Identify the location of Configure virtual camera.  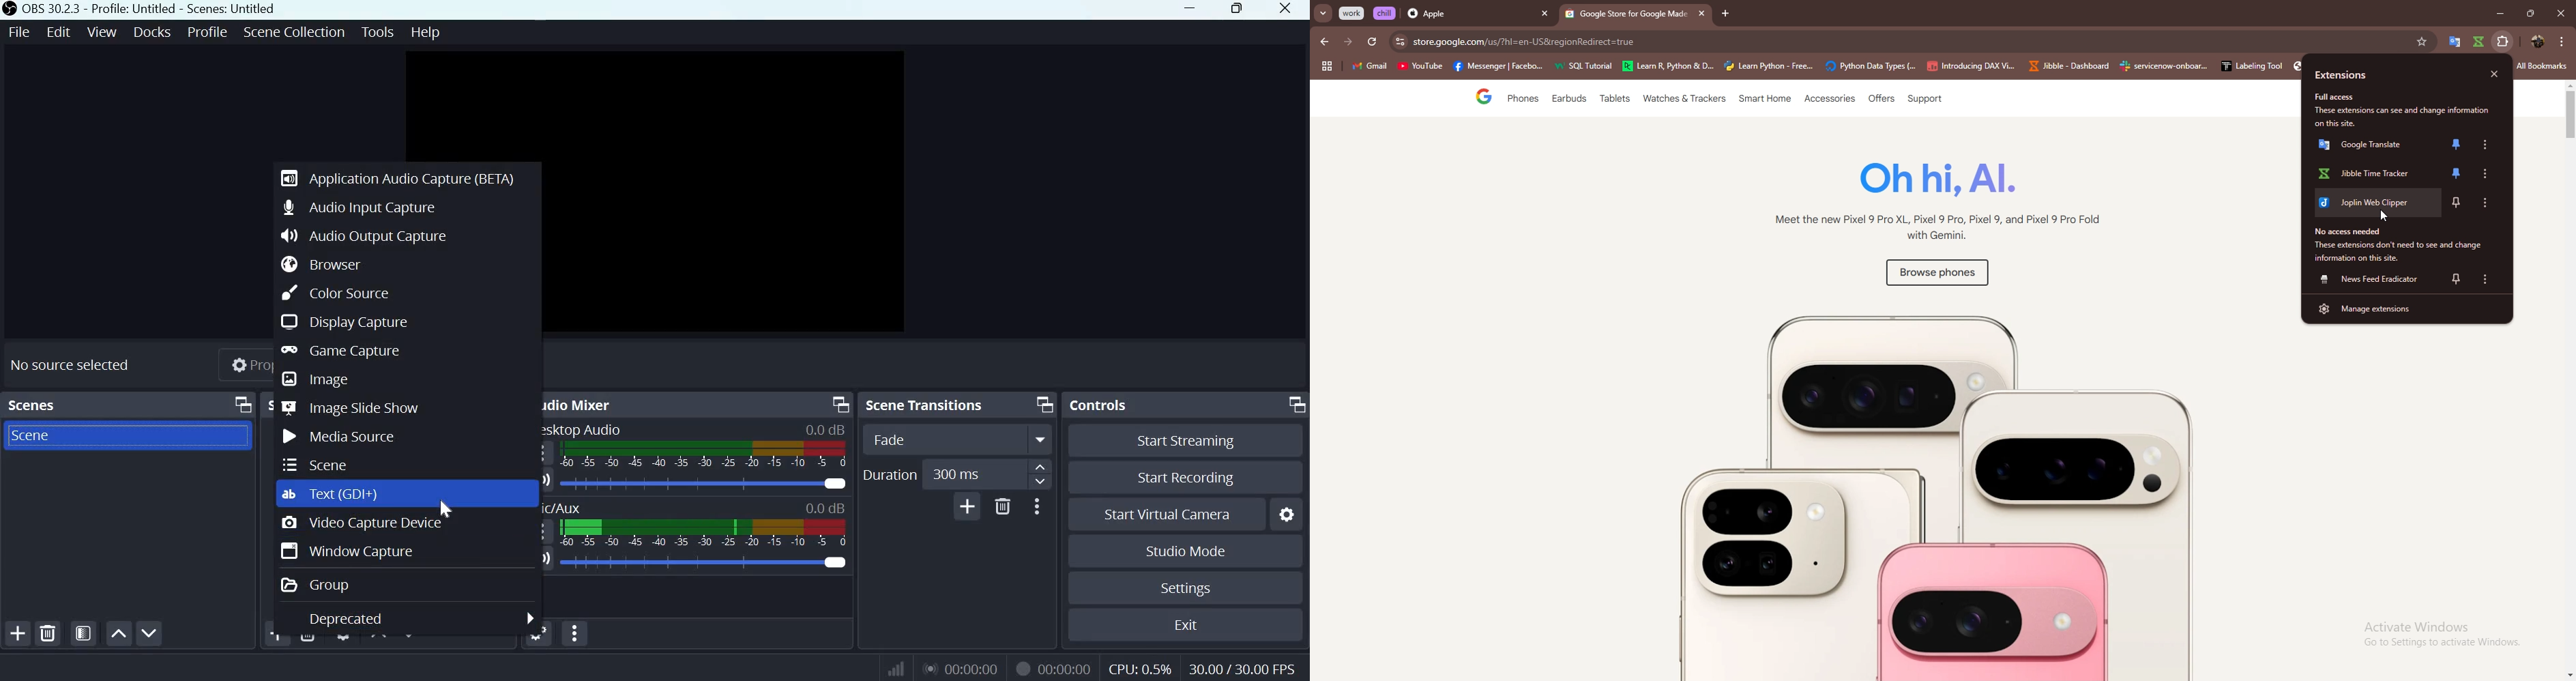
(1287, 515).